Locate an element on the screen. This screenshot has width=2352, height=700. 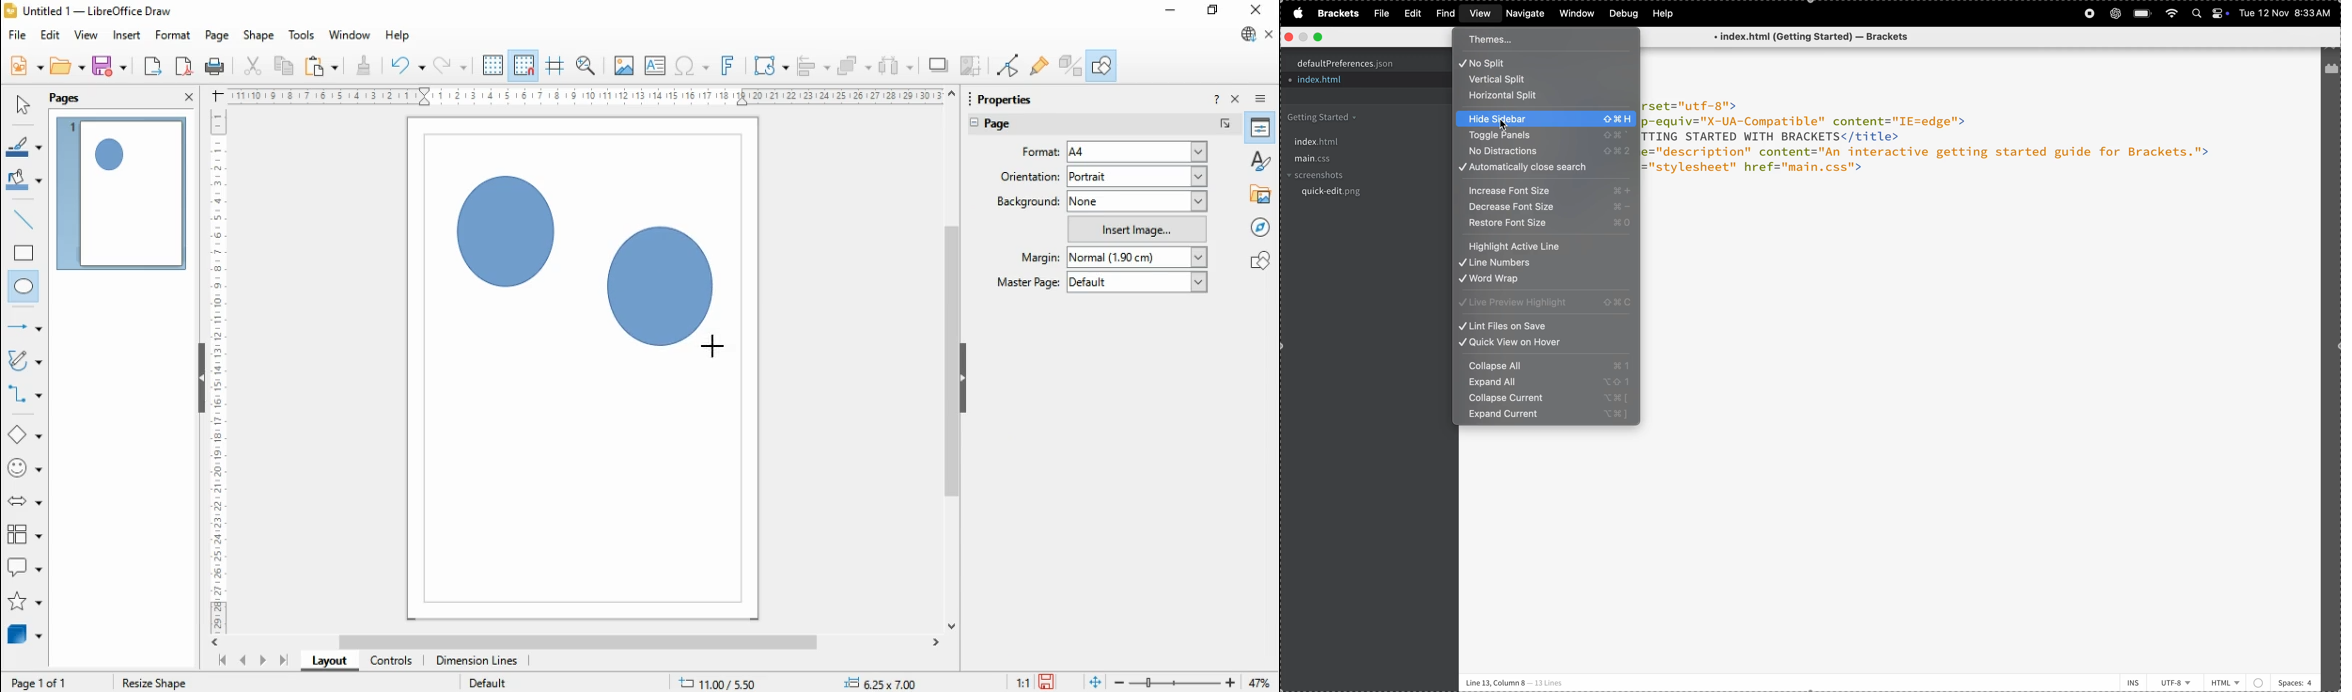
last page is located at coordinates (283, 660).